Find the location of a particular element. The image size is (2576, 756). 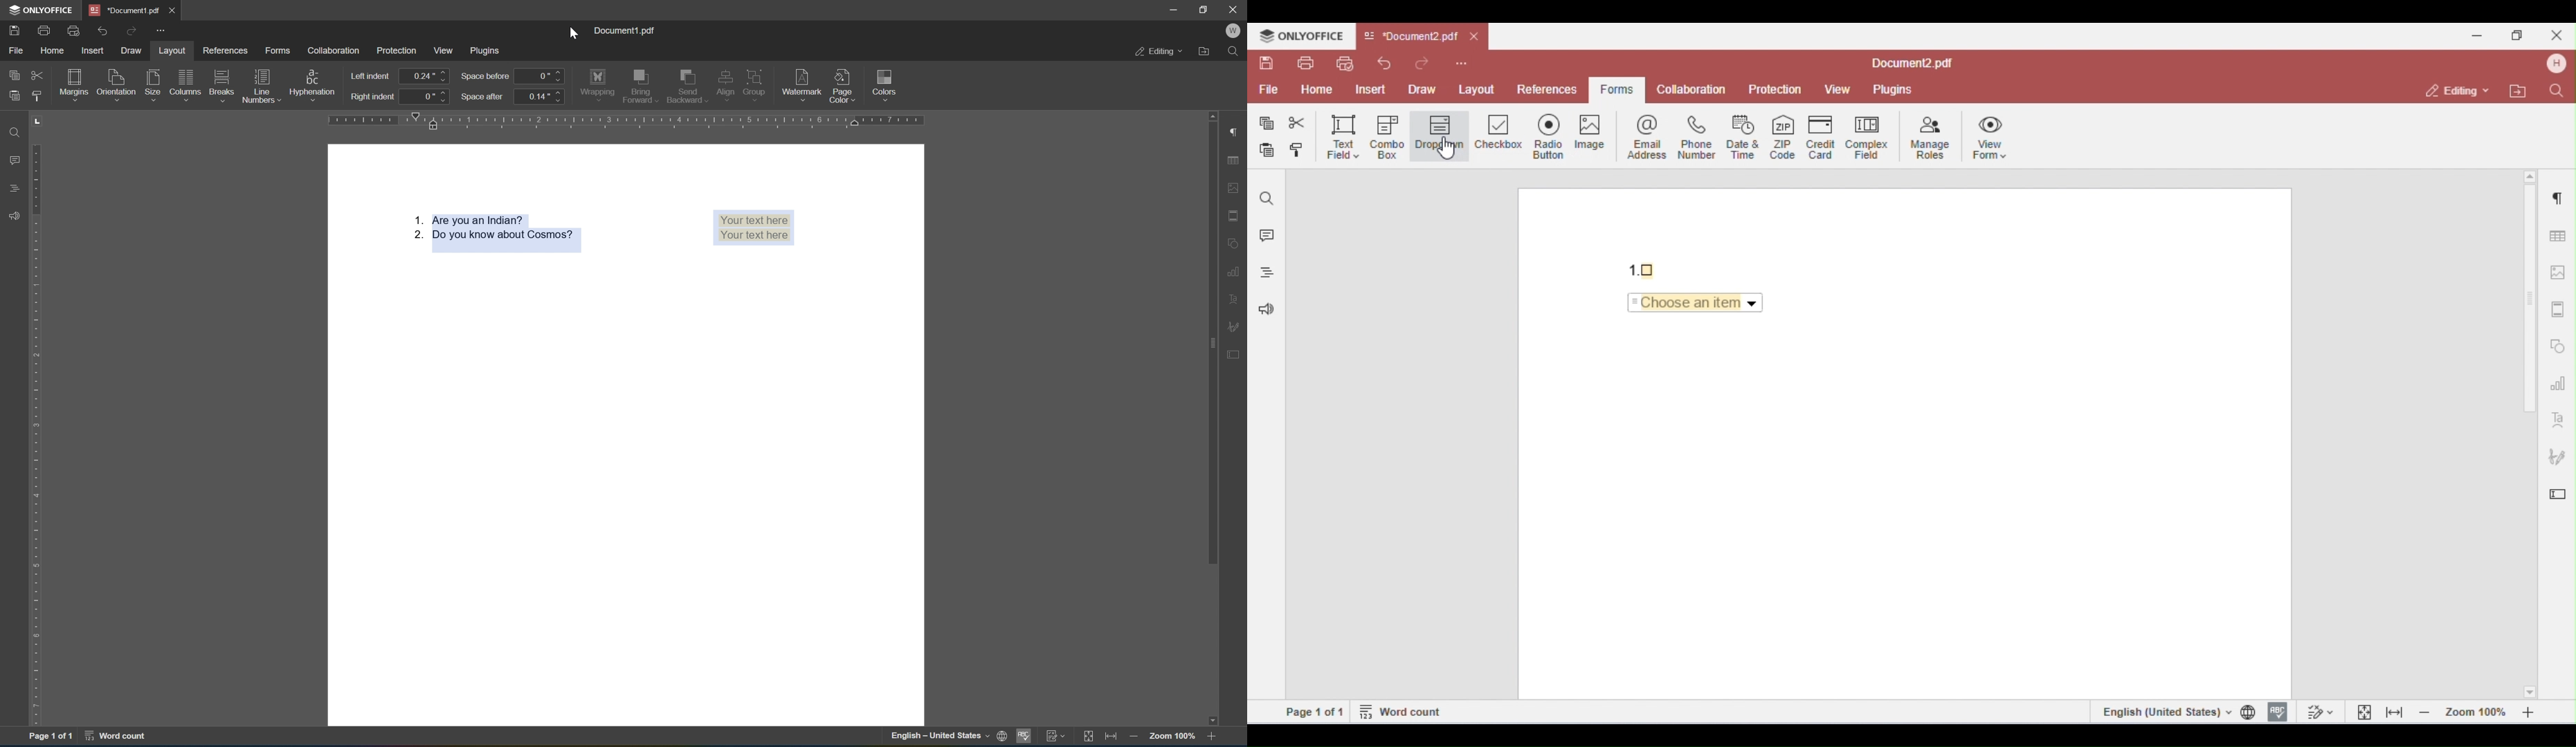

fit to slide is located at coordinates (1086, 737).